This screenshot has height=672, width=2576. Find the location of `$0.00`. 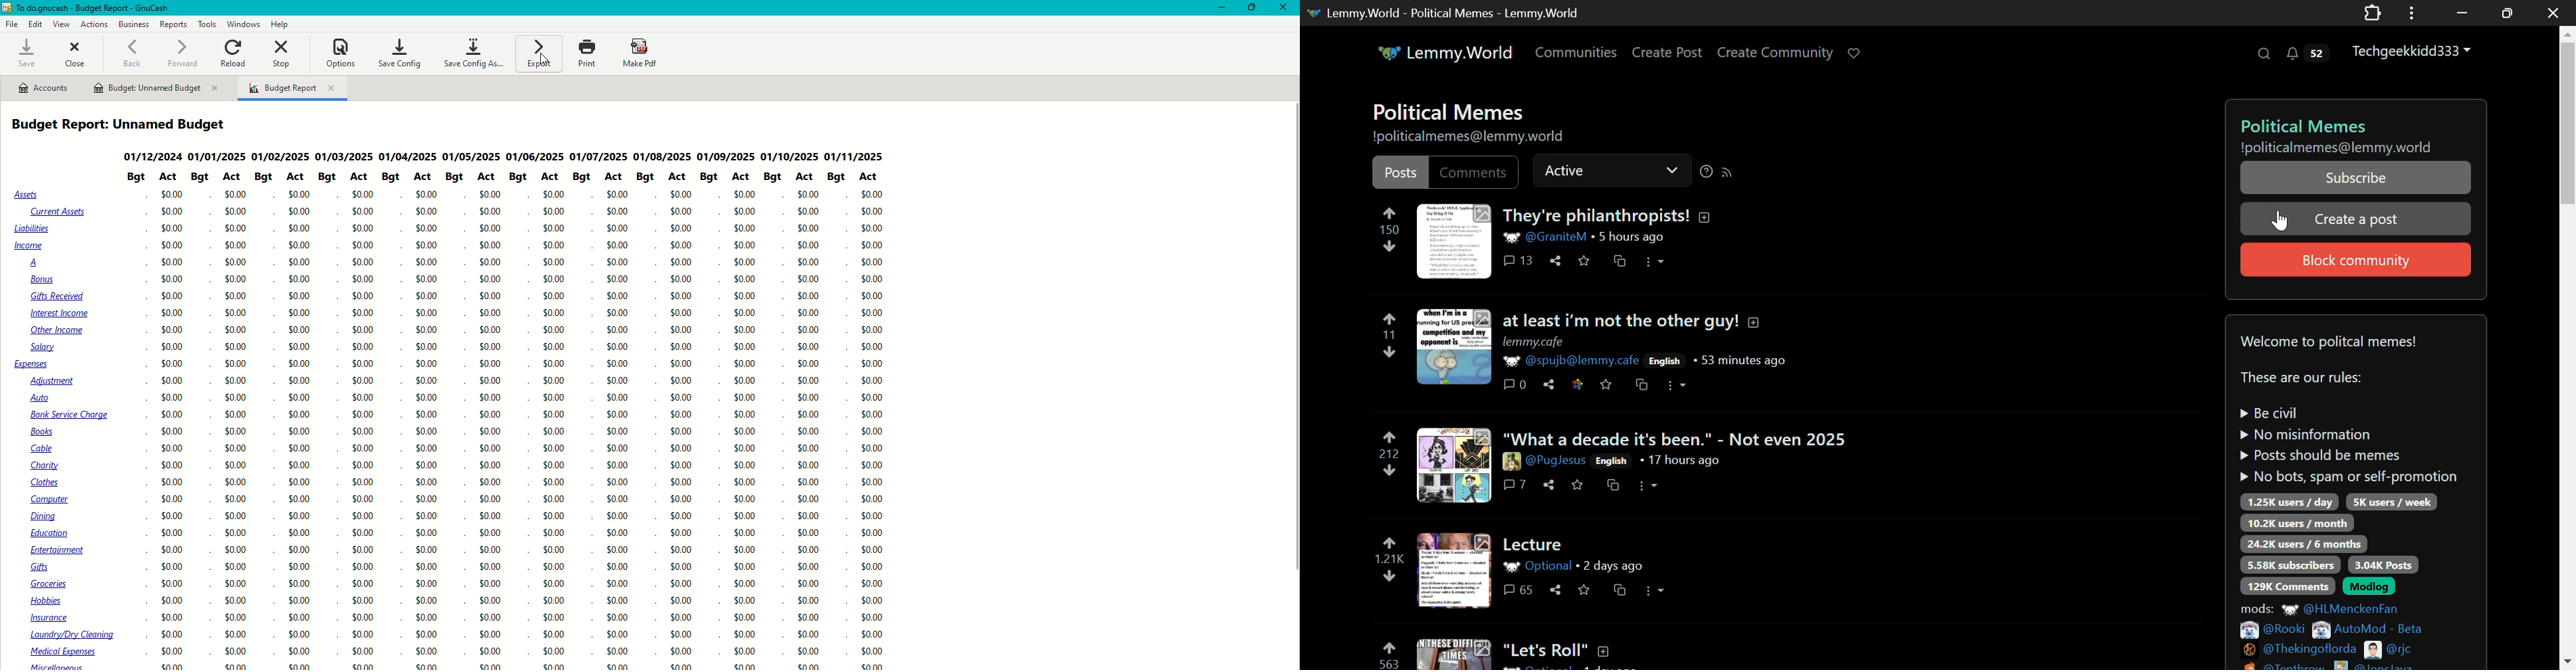

$0.00 is located at coordinates (552, 279).